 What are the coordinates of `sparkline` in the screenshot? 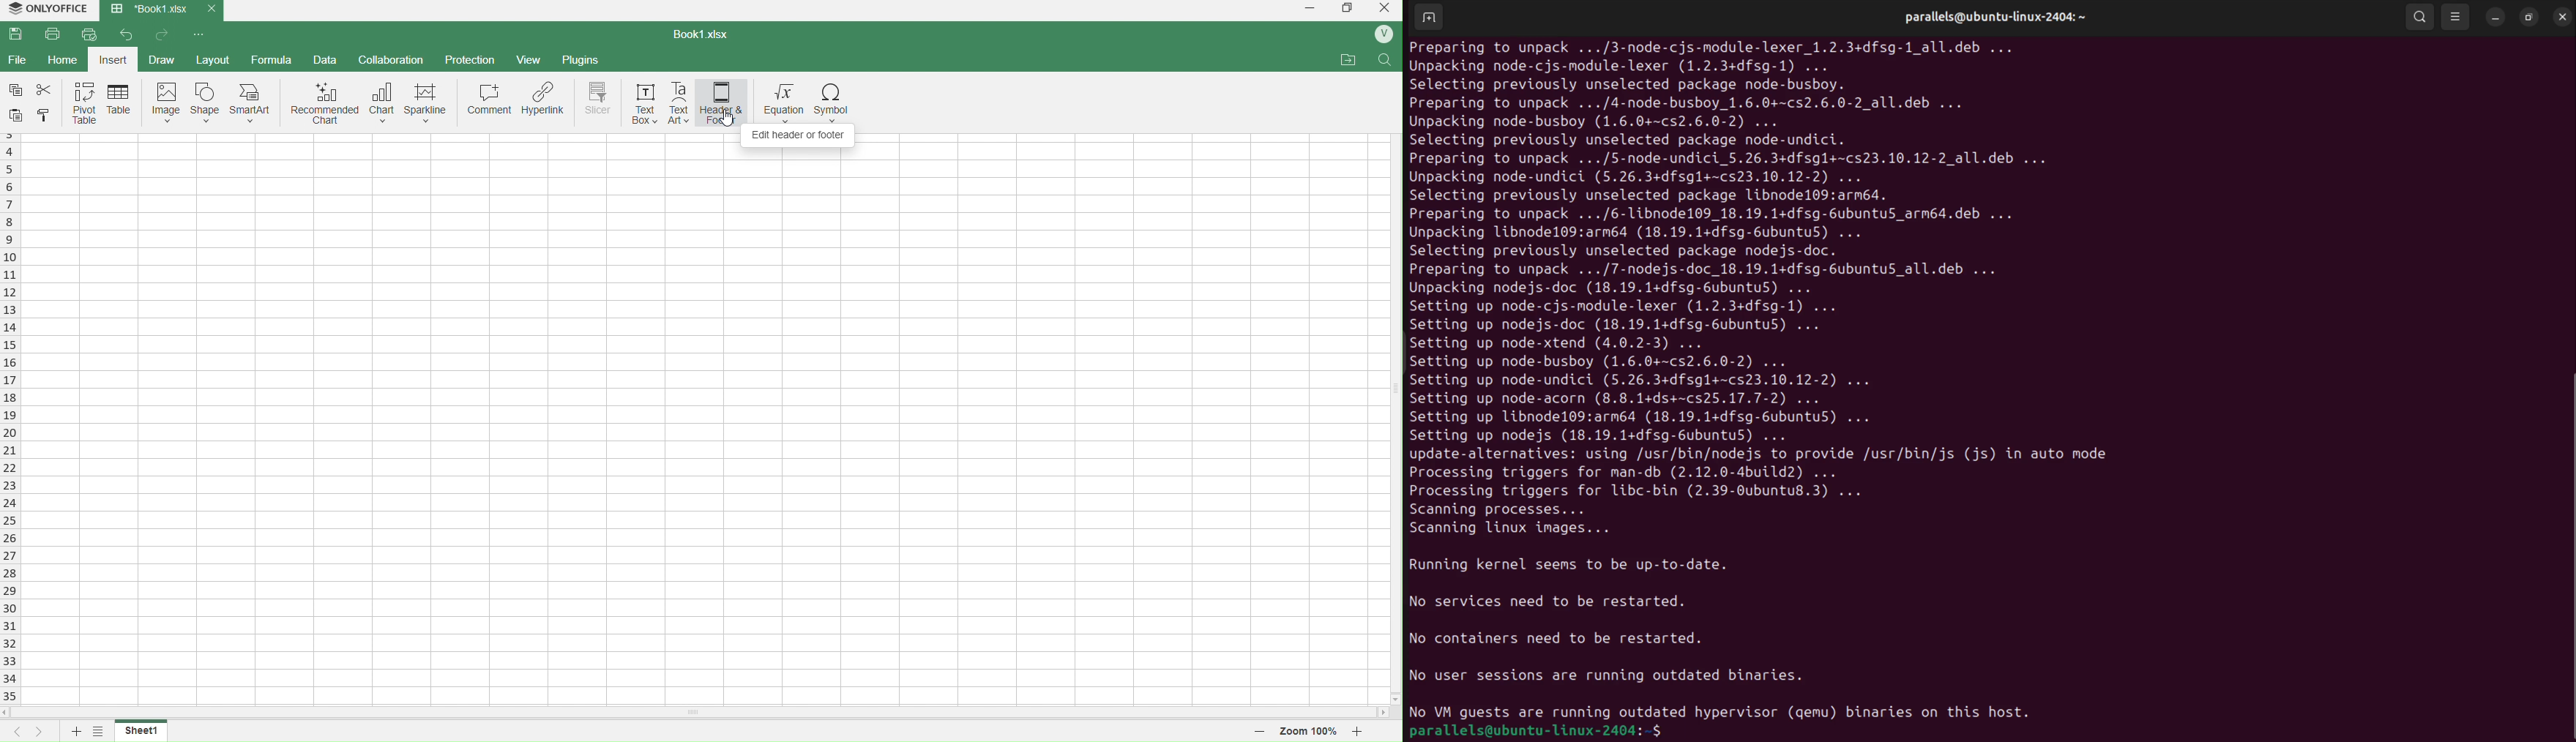 It's located at (426, 104).